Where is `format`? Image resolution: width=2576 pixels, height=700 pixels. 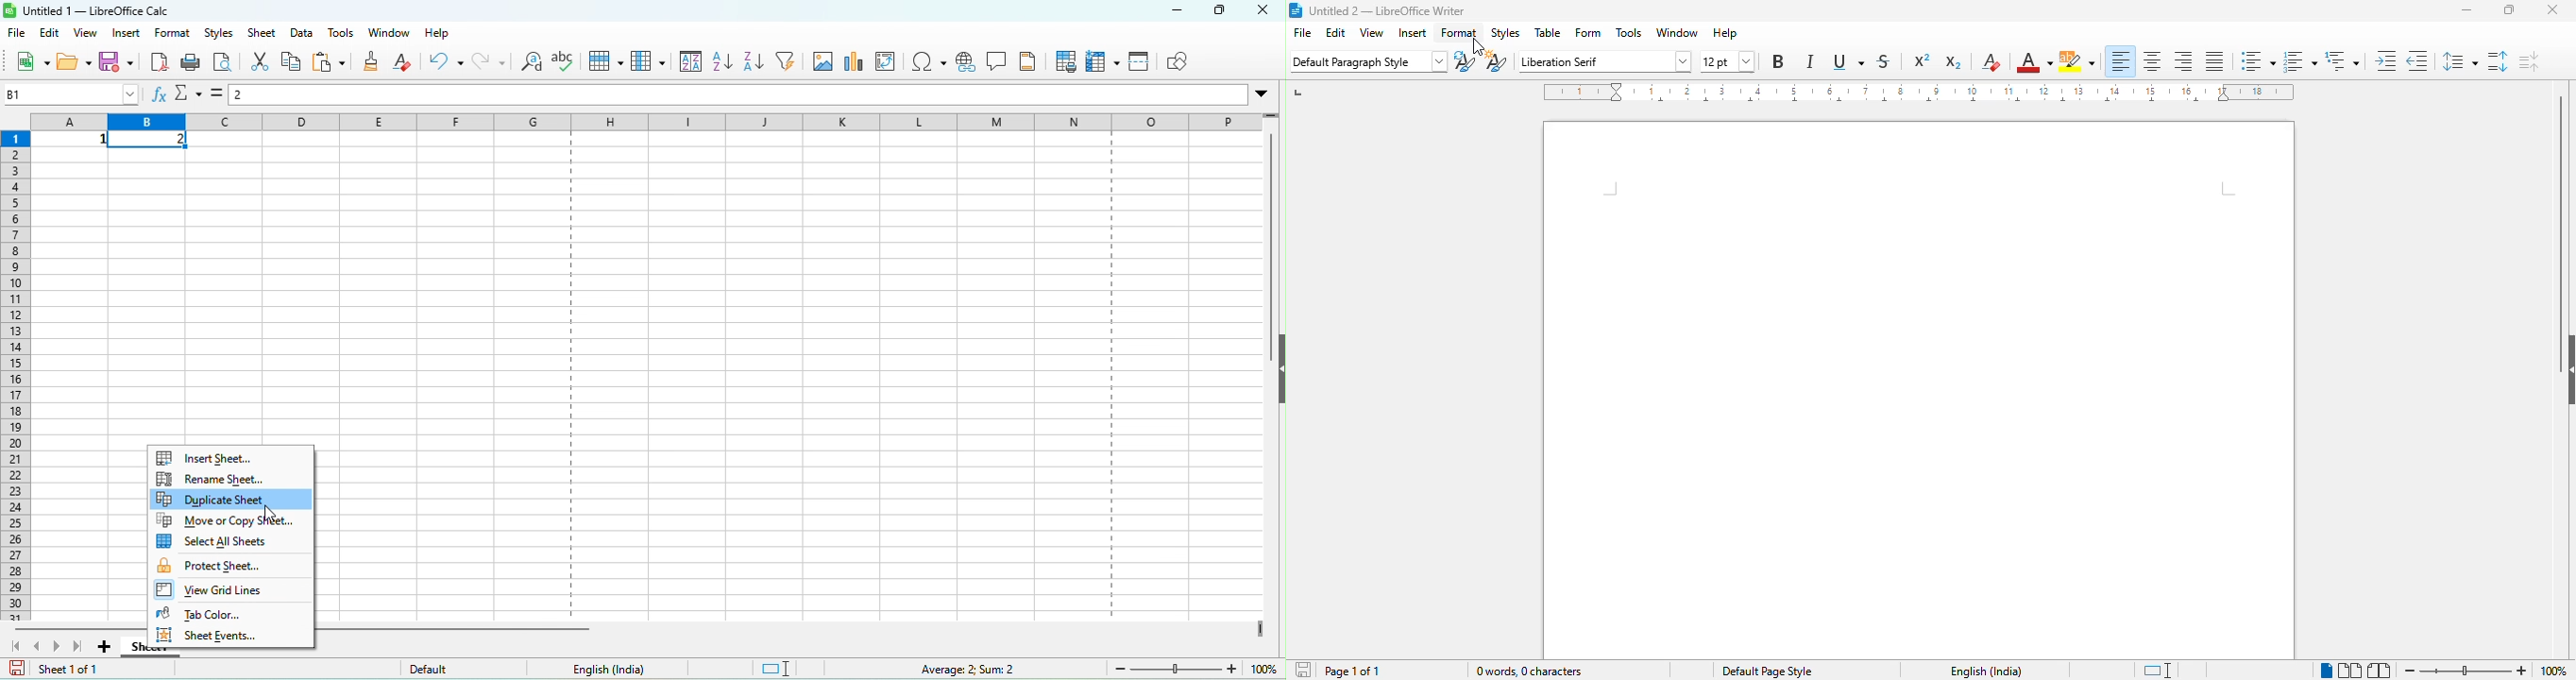
format is located at coordinates (1460, 32).